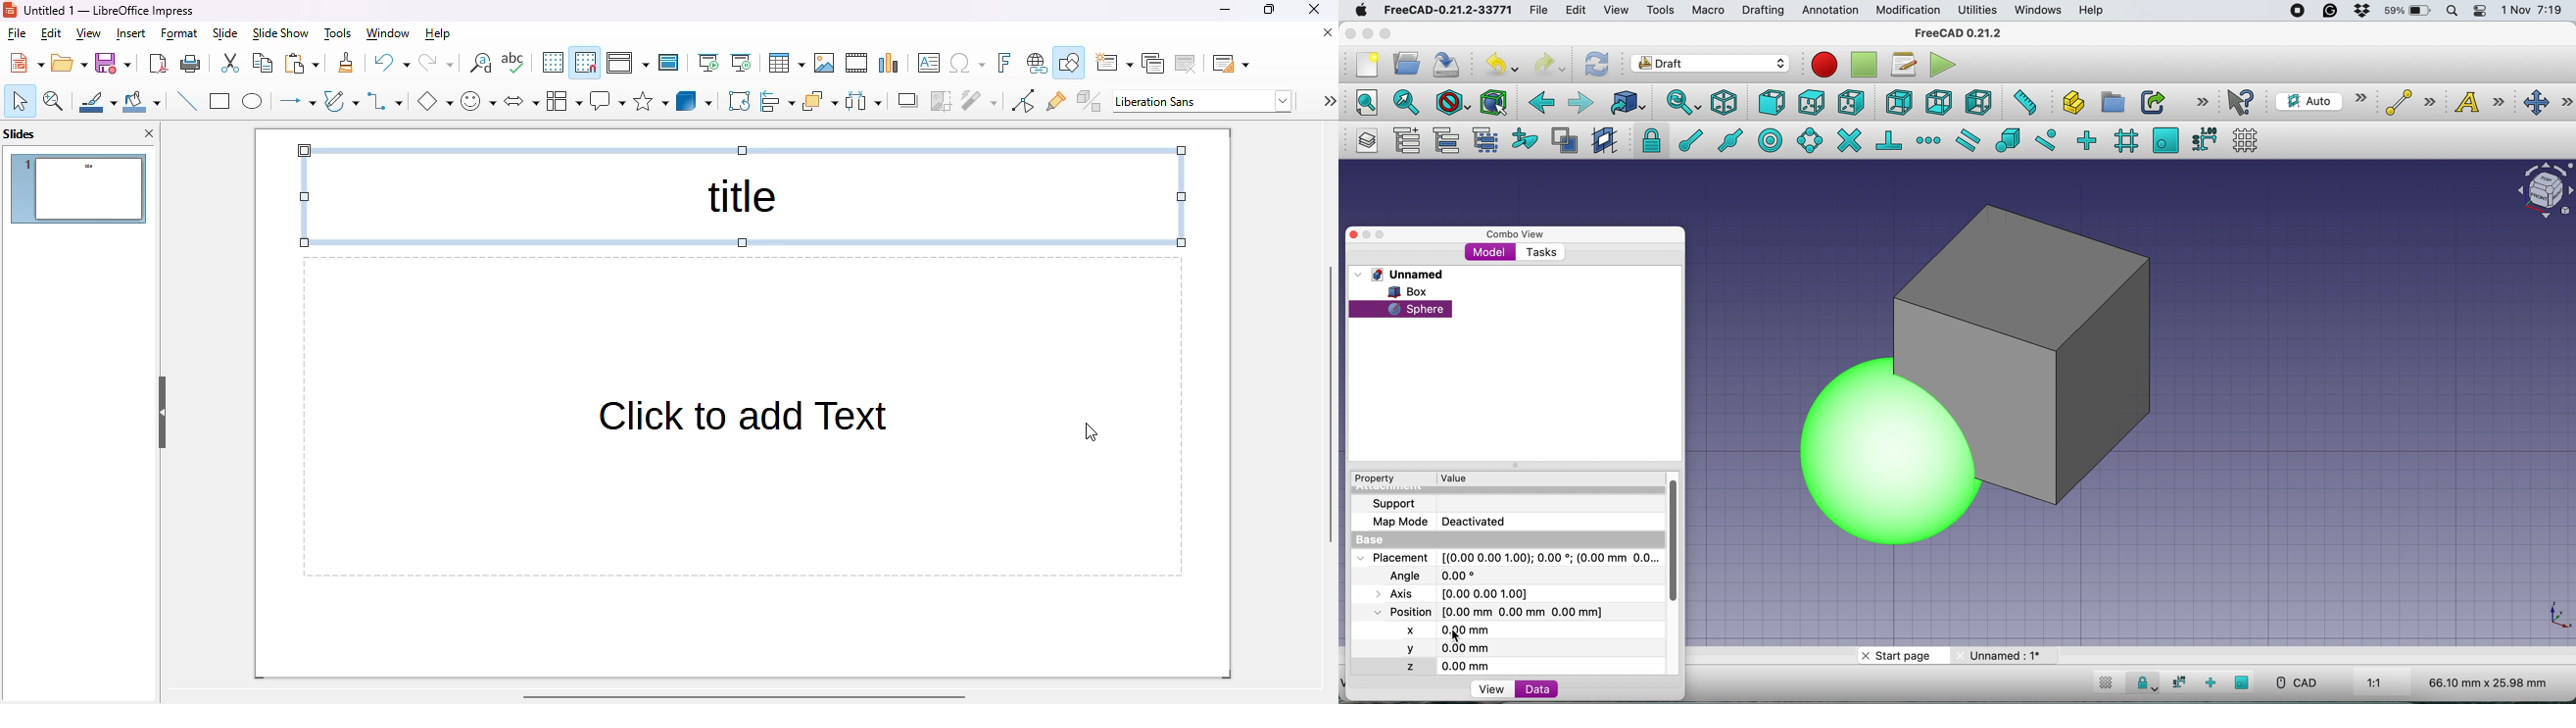  I want to click on Liberation Sans, so click(1203, 101).